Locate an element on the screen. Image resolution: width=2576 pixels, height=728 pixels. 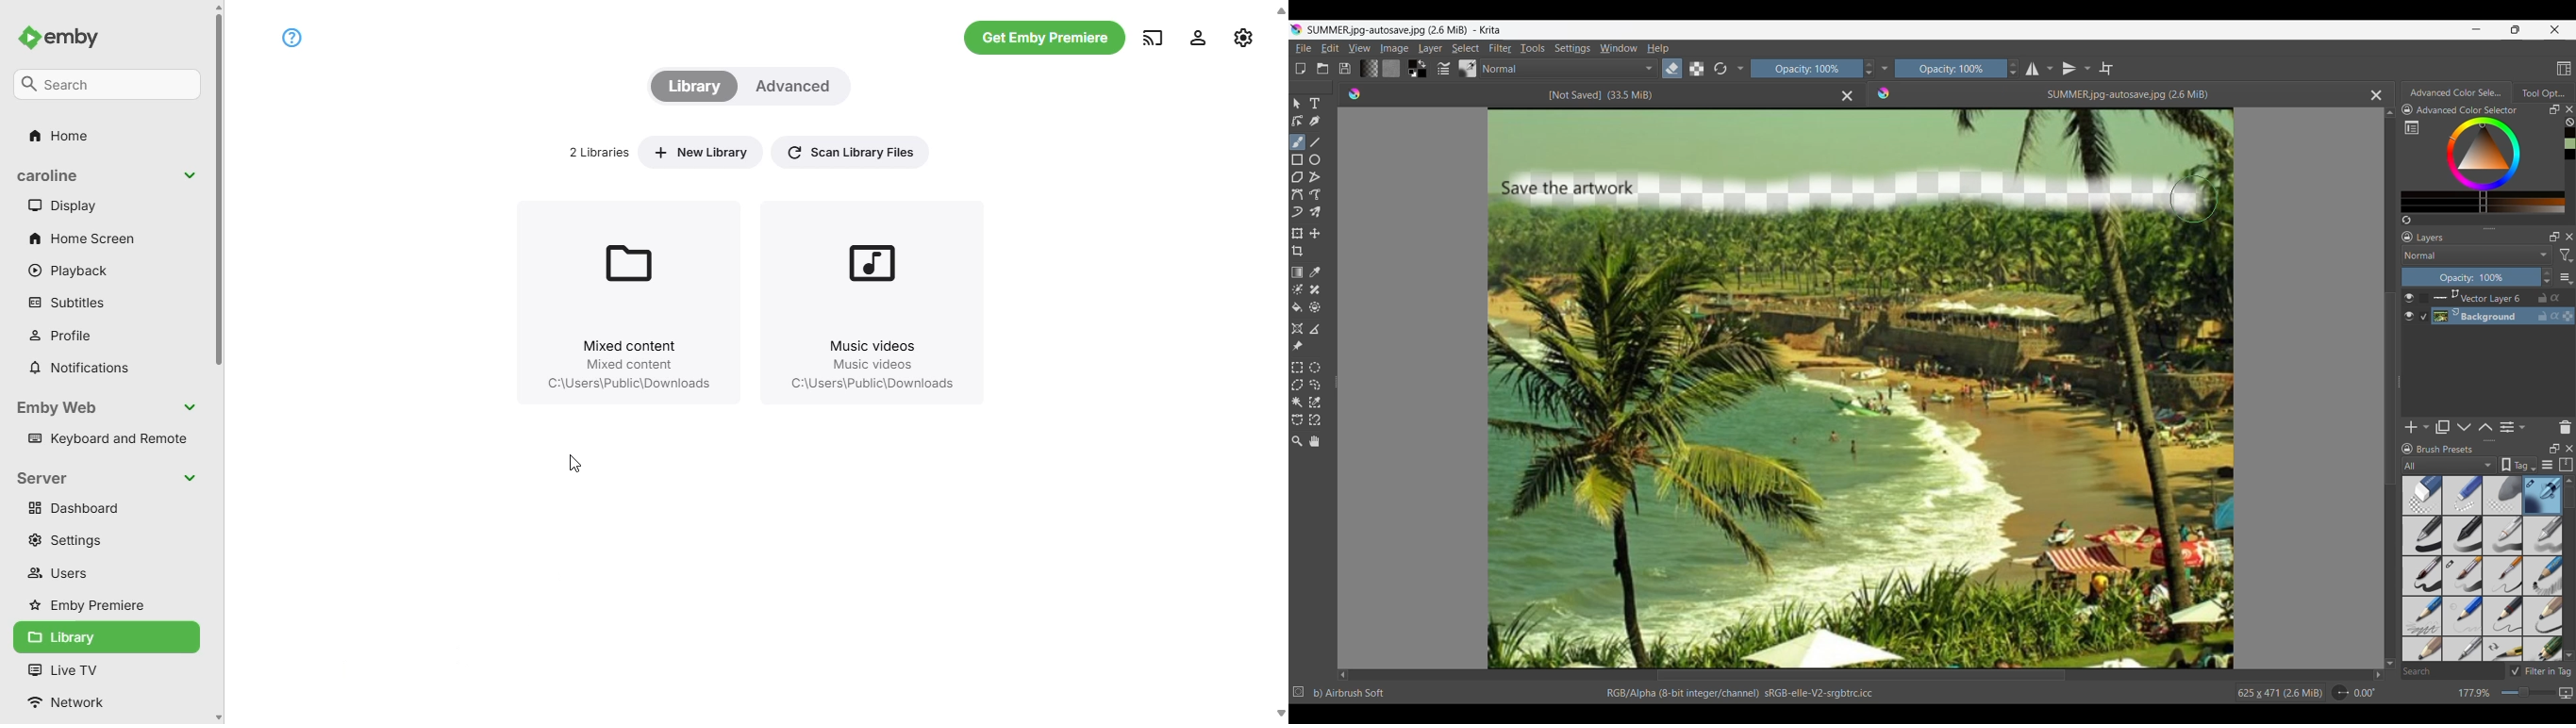
Contiguous selection tool is located at coordinates (1297, 403).